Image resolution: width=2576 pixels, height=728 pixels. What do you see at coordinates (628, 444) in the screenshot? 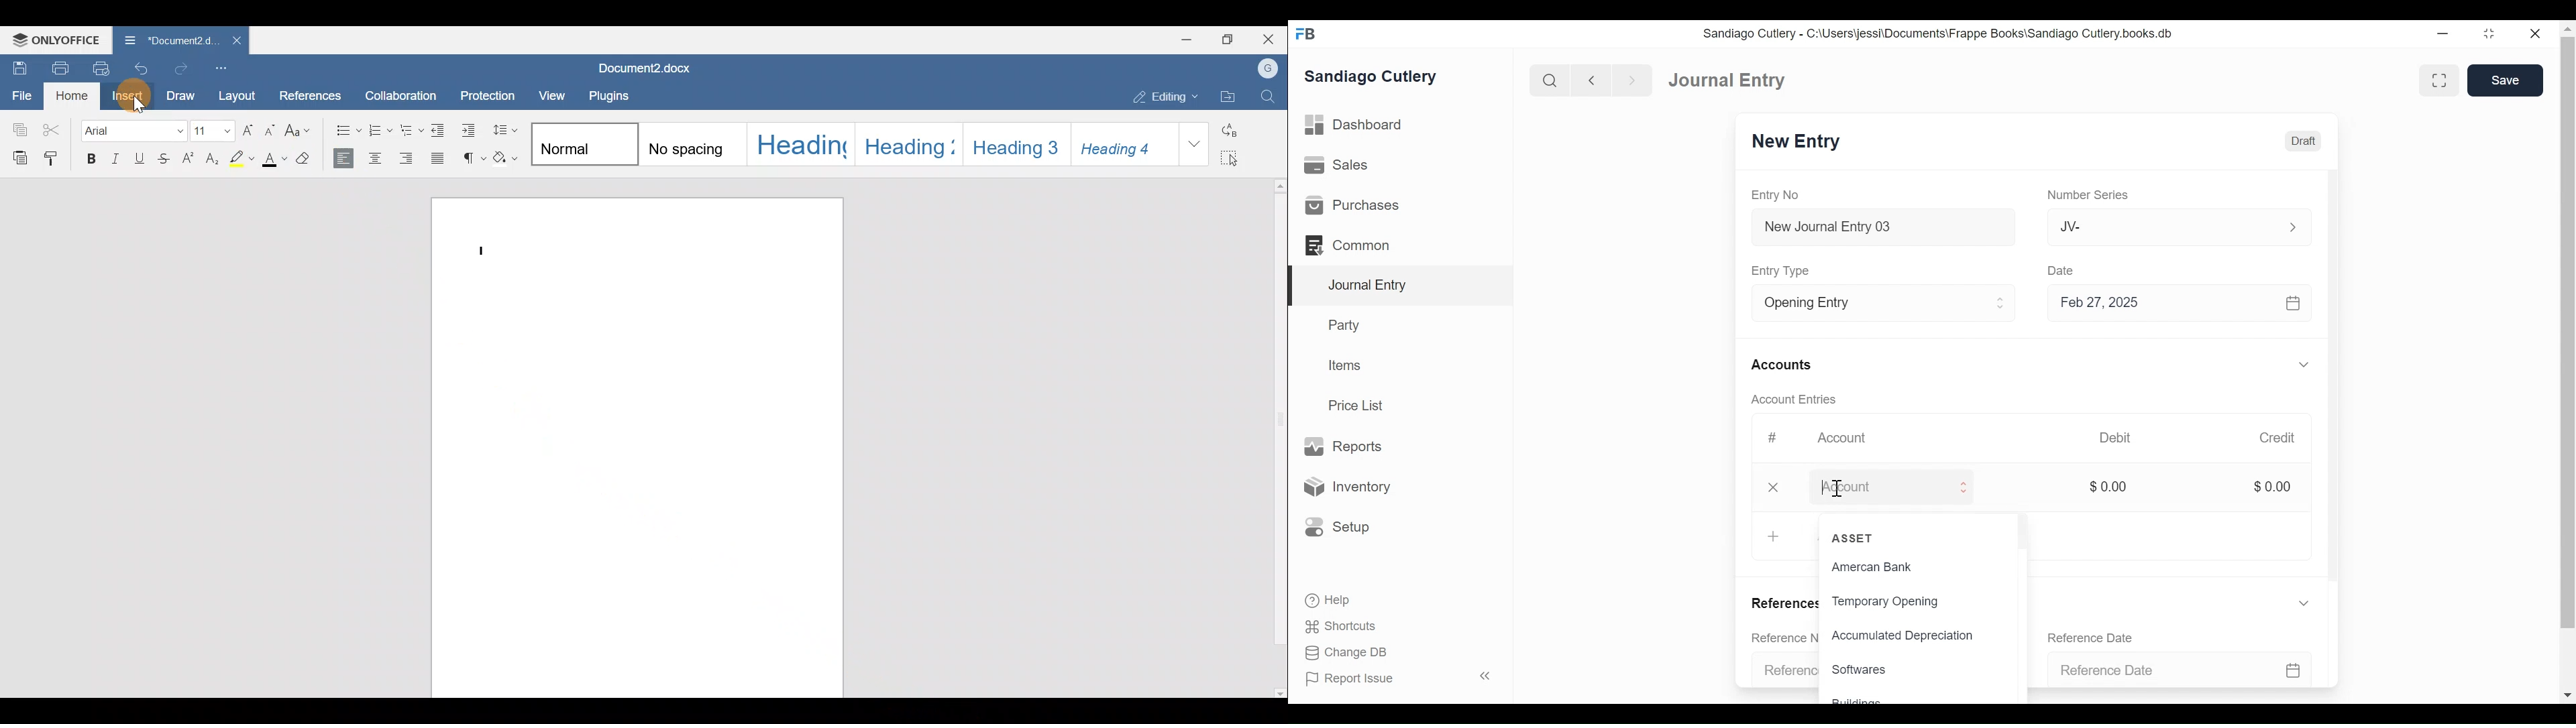
I see `Work area` at bounding box center [628, 444].